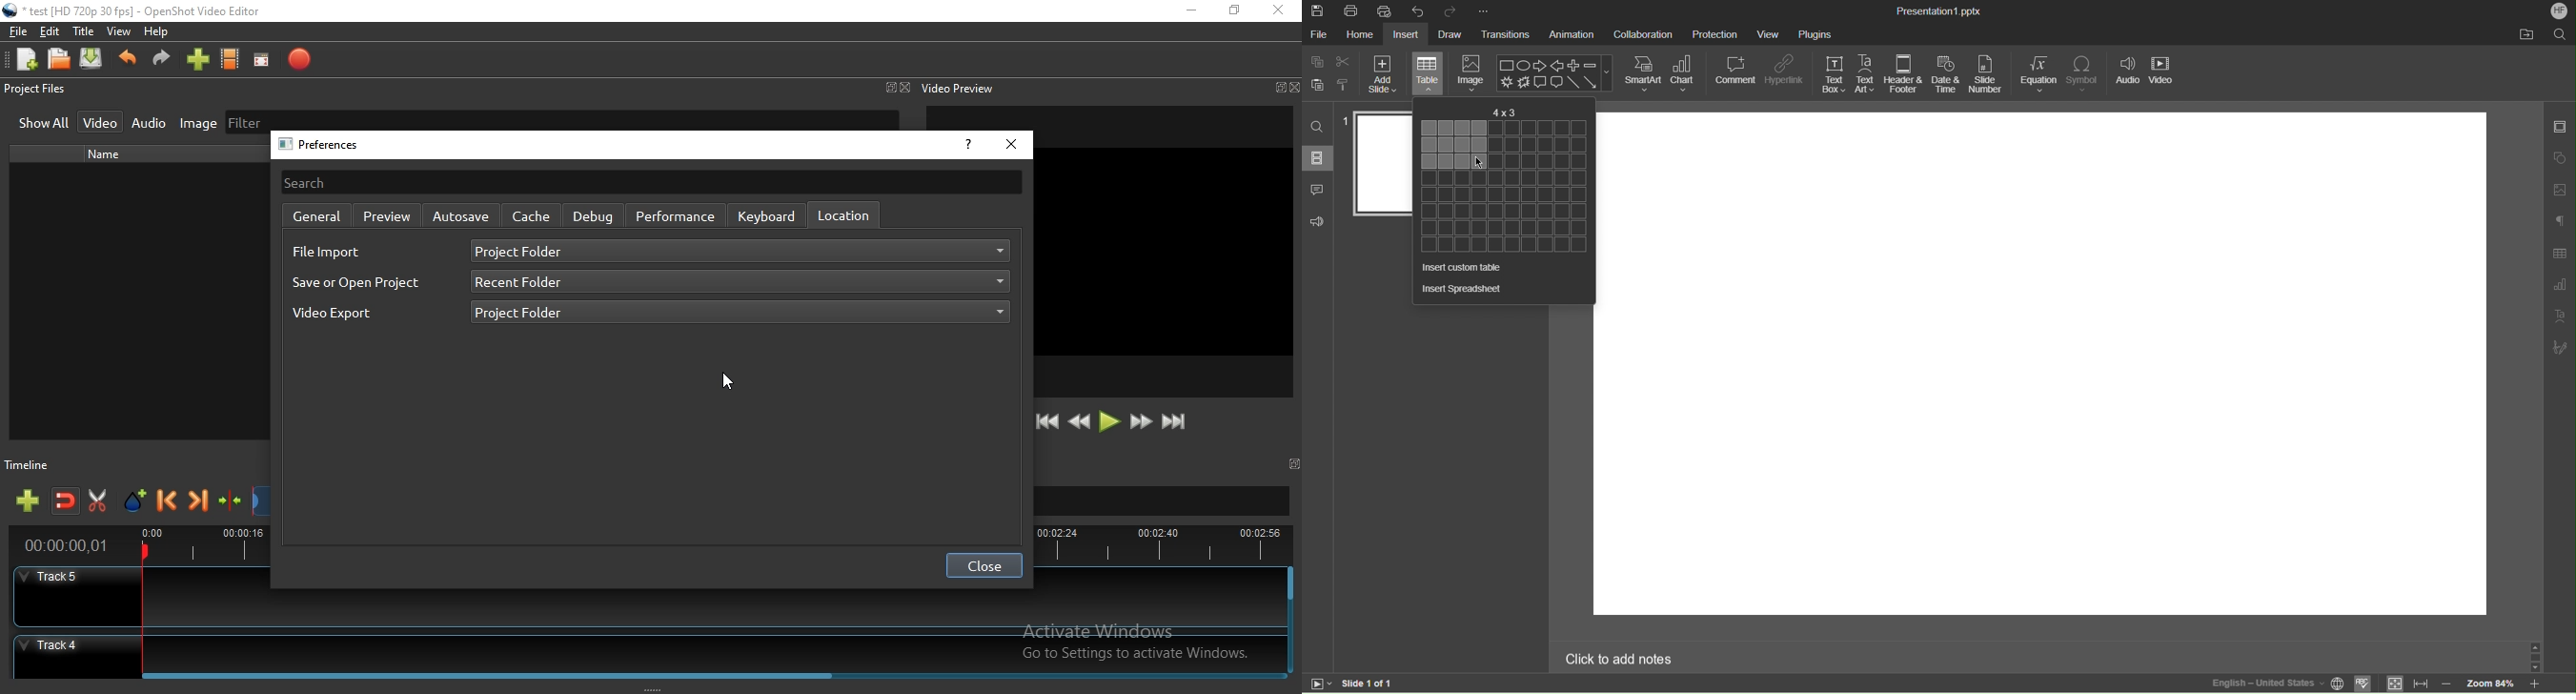 This screenshot has width=2576, height=700. What do you see at coordinates (1382, 164) in the screenshot?
I see `Slide 1` at bounding box center [1382, 164].